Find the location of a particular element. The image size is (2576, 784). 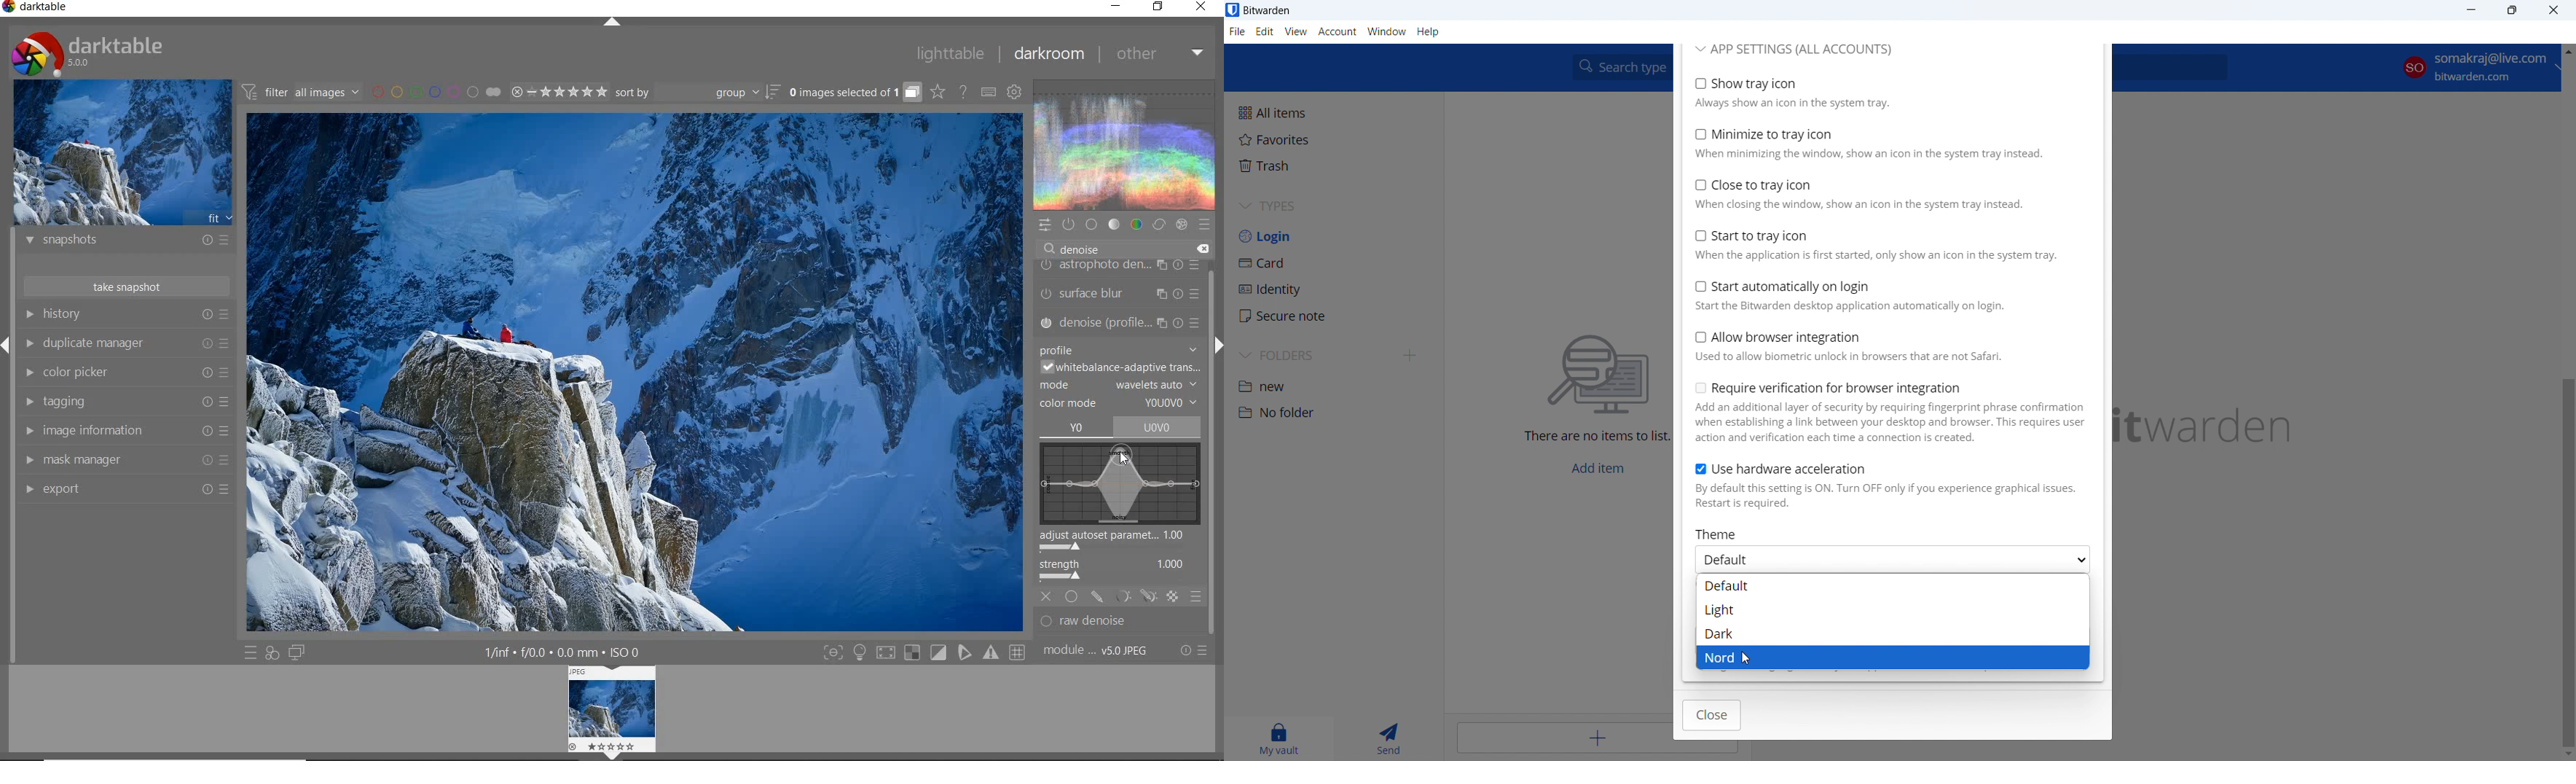

There are no items to list. is located at coordinates (1594, 439).